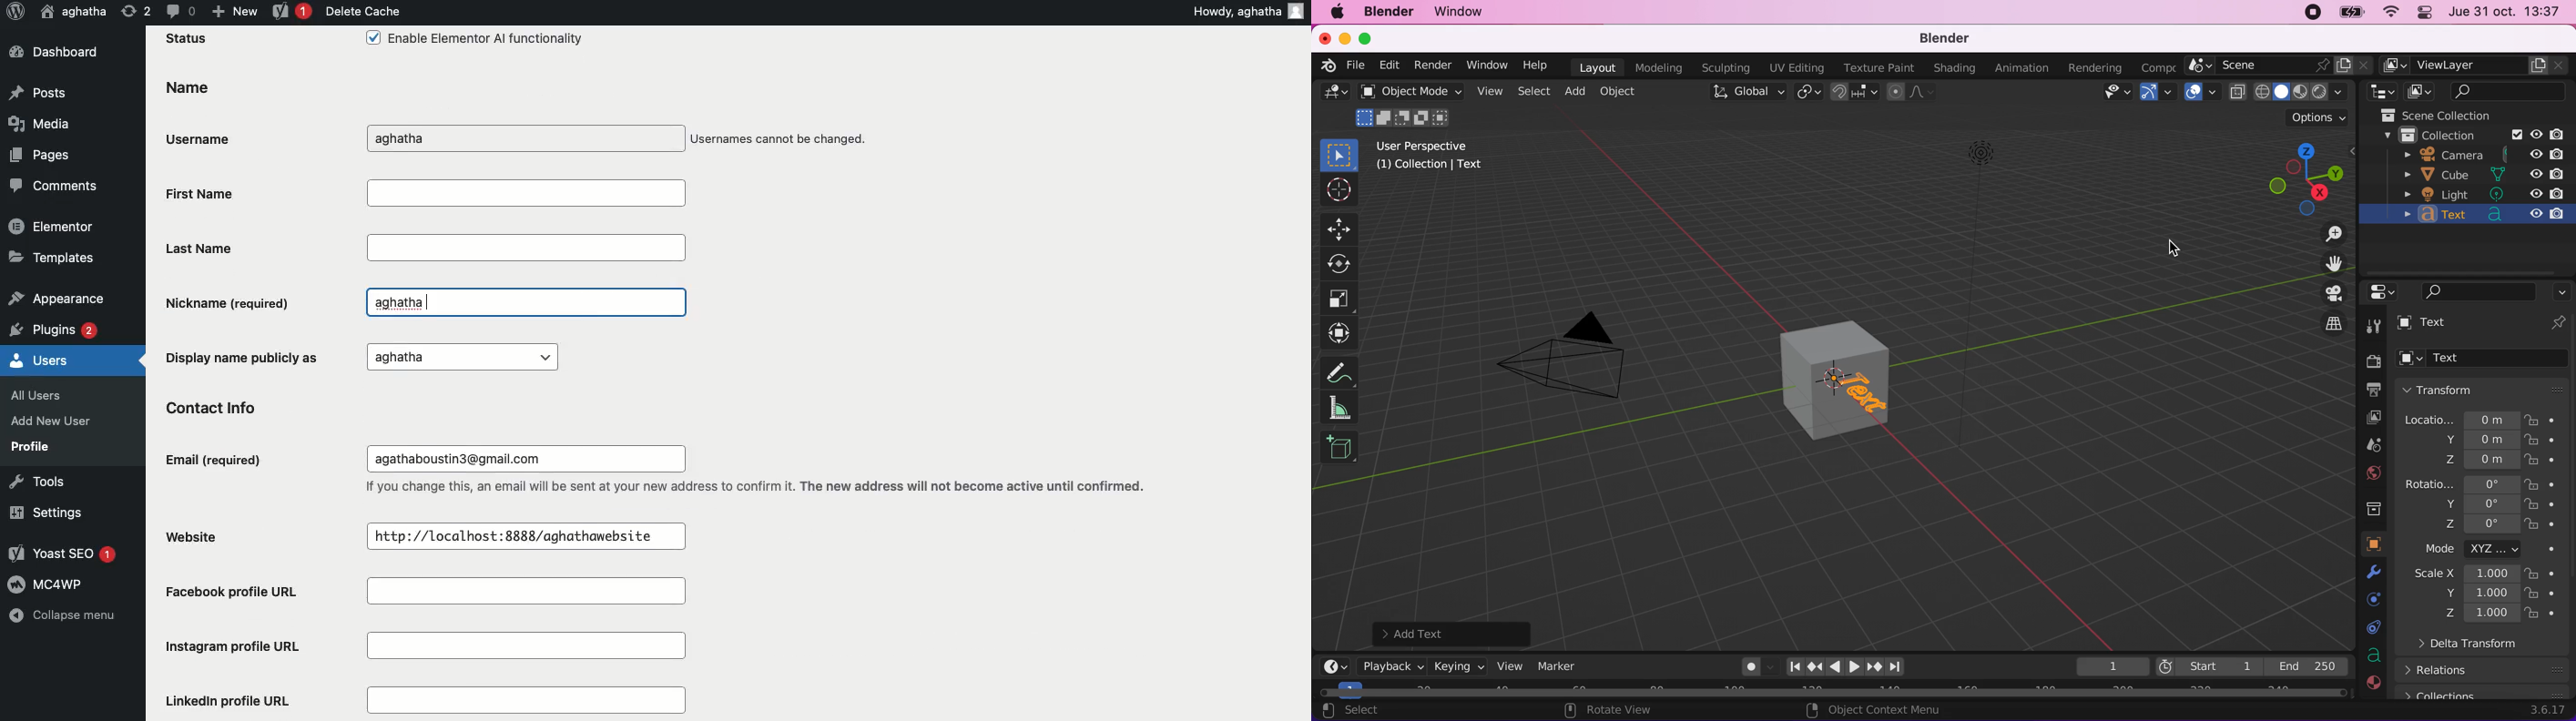 Image resolution: width=2576 pixels, height=728 pixels. Describe the element at coordinates (1878, 712) in the screenshot. I see `object context menu` at that location.